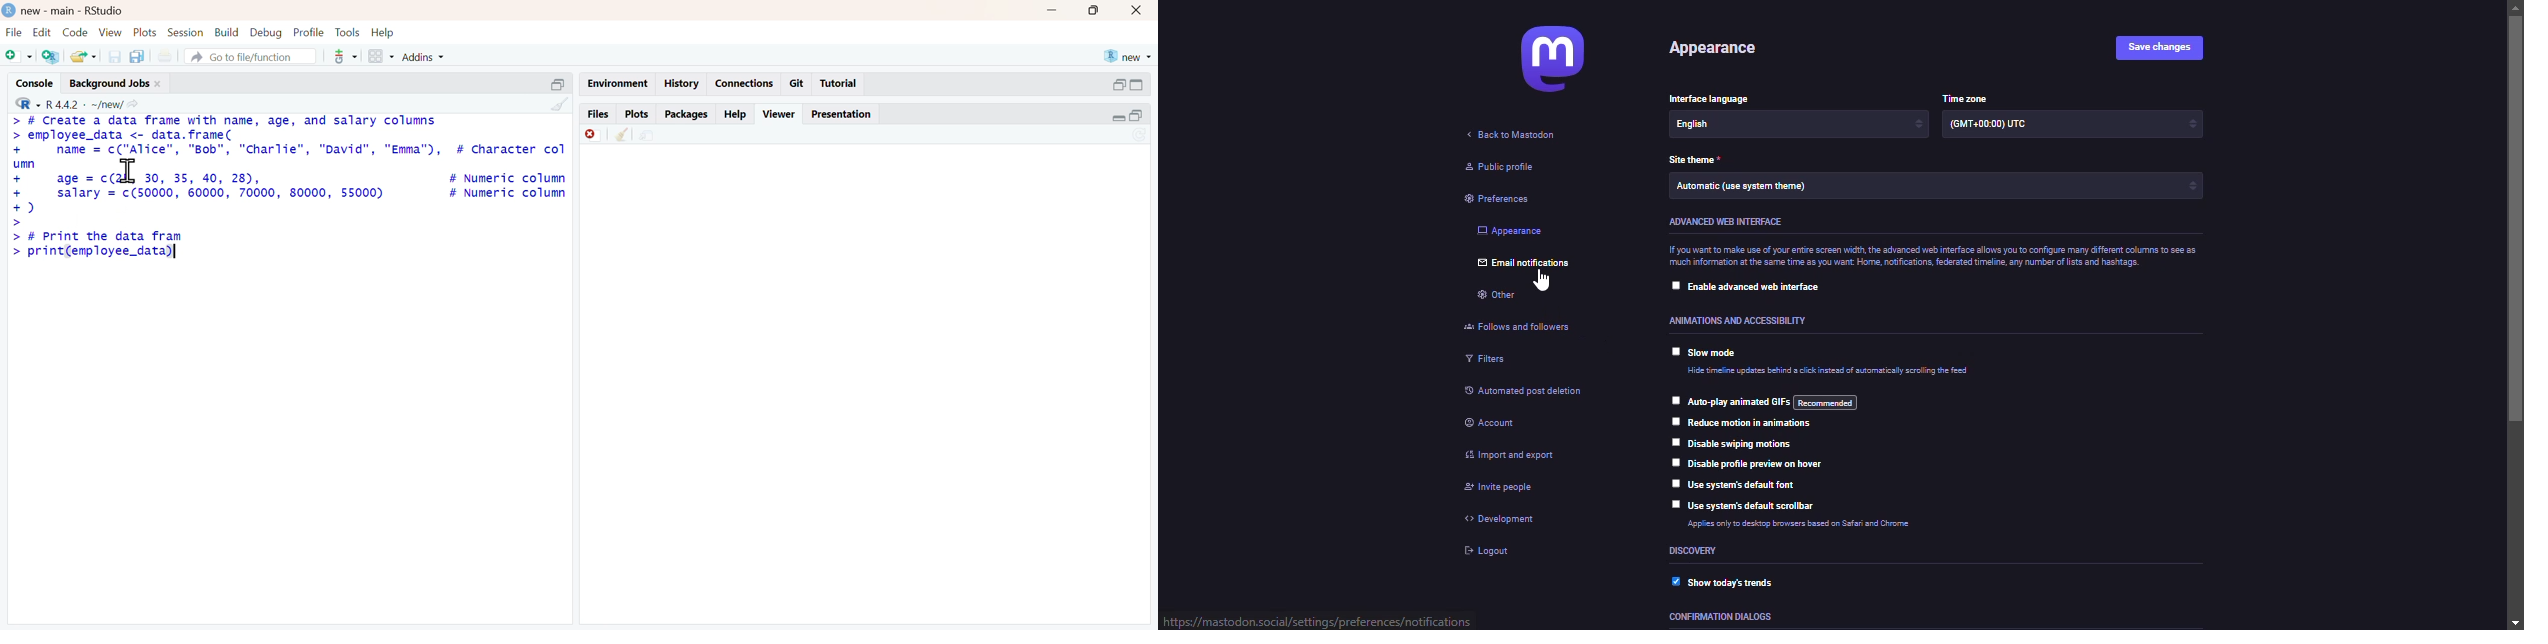 The width and height of the screenshot is (2548, 644). I want to click on Connections, so click(746, 81).